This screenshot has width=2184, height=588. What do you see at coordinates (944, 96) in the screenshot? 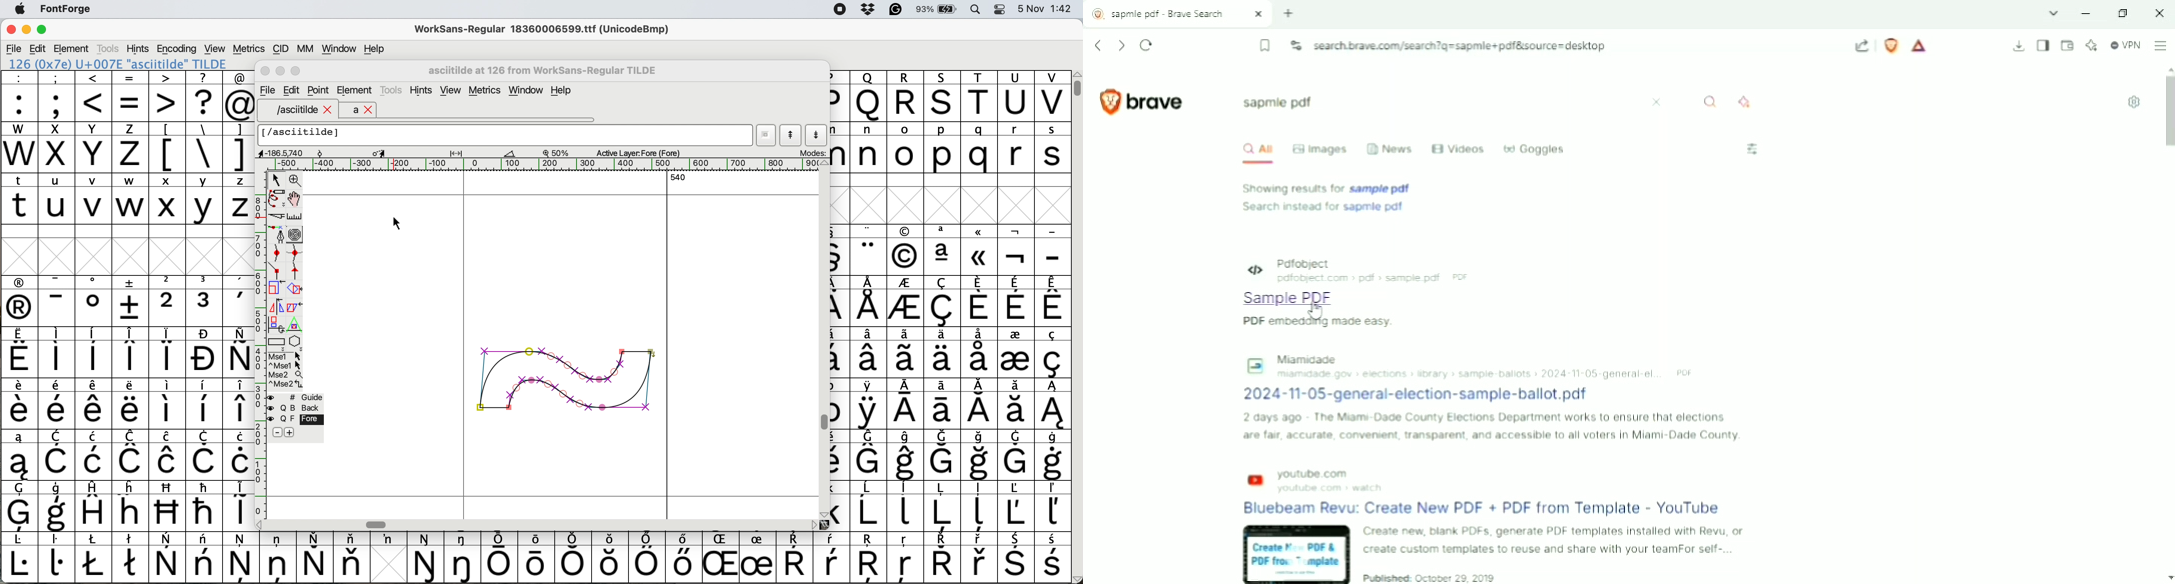
I see `` at bounding box center [944, 96].